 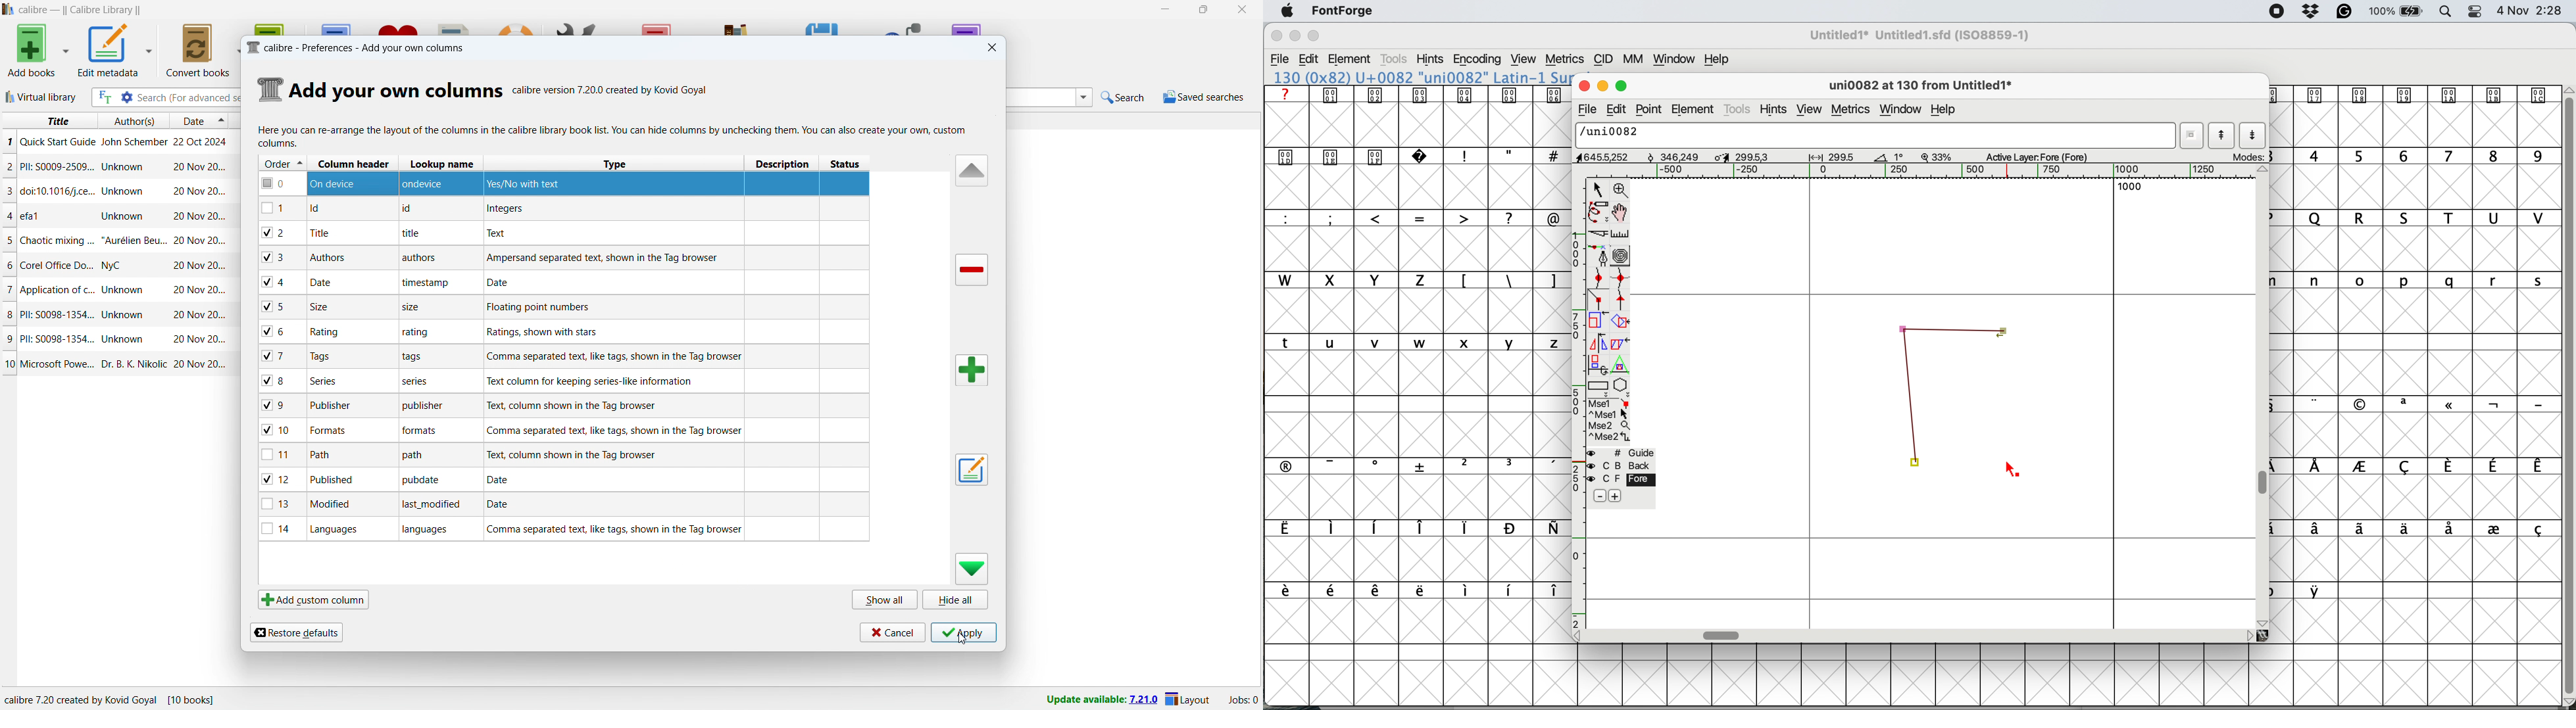 I want to click on add a curve point, so click(x=1599, y=277).